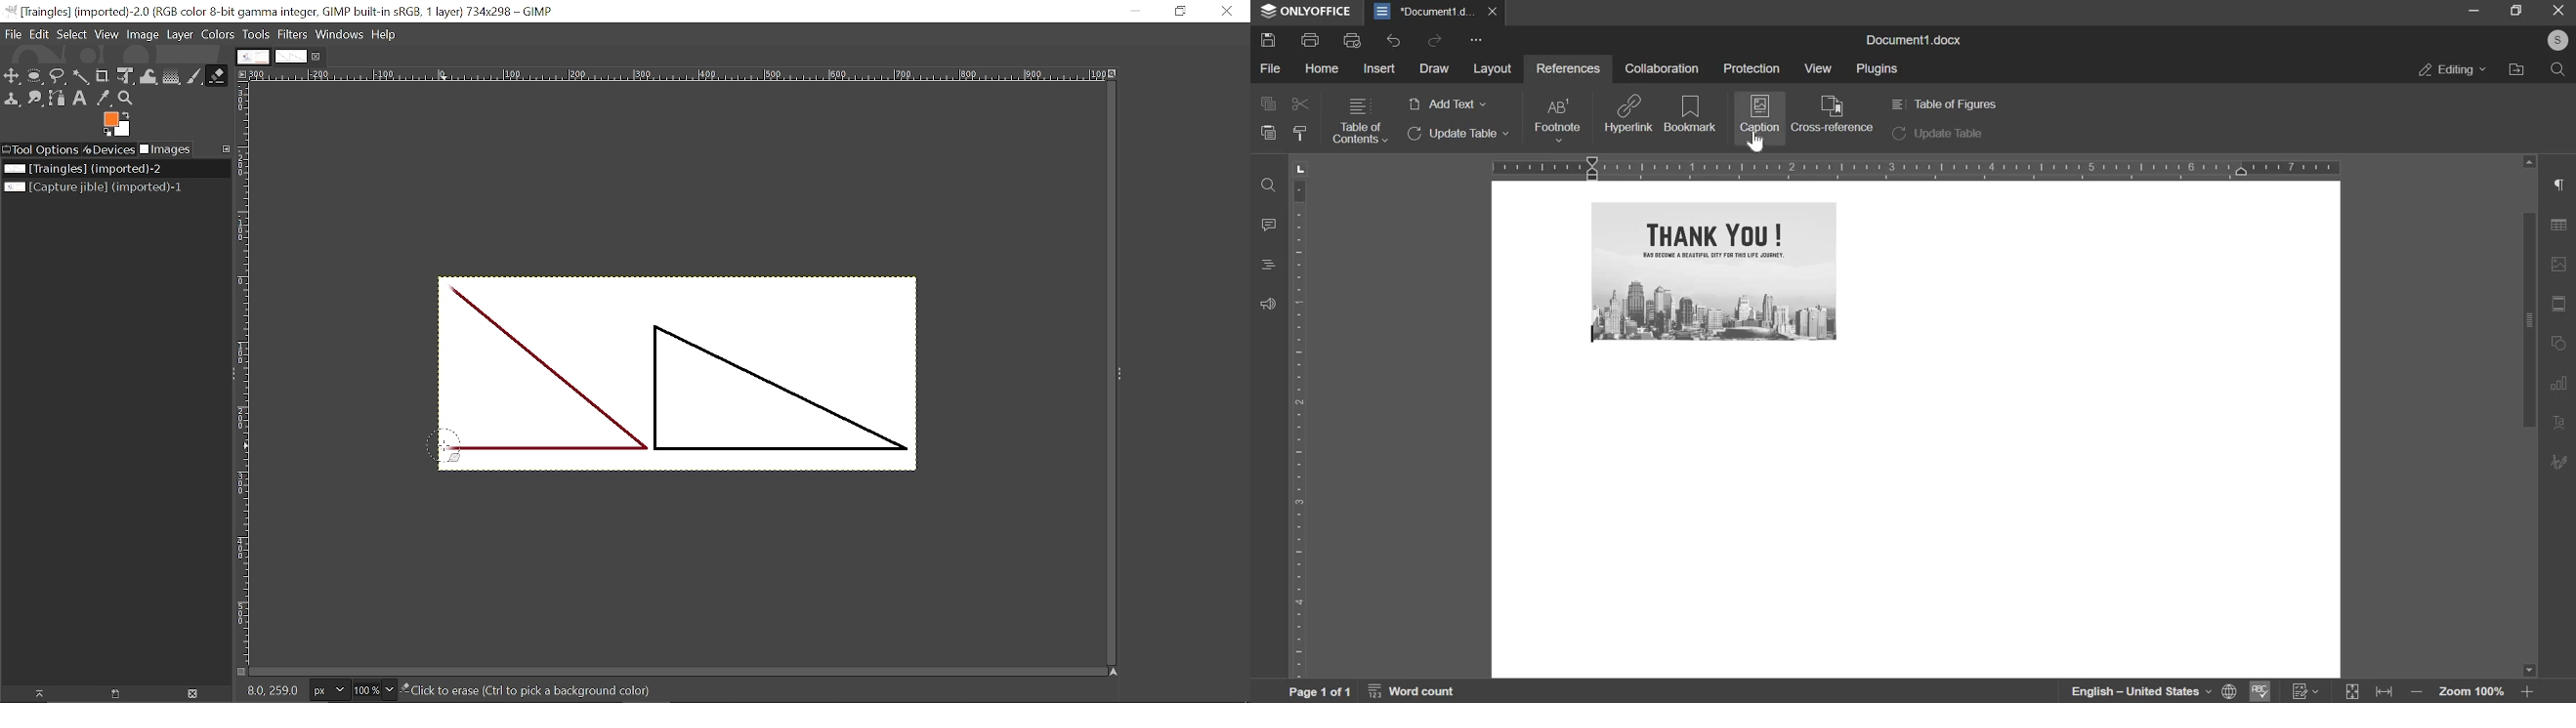  What do you see at coordinates (2473, 693) in the screenshot?
I see `zoom 100%` at bounding box center [2473, 693].